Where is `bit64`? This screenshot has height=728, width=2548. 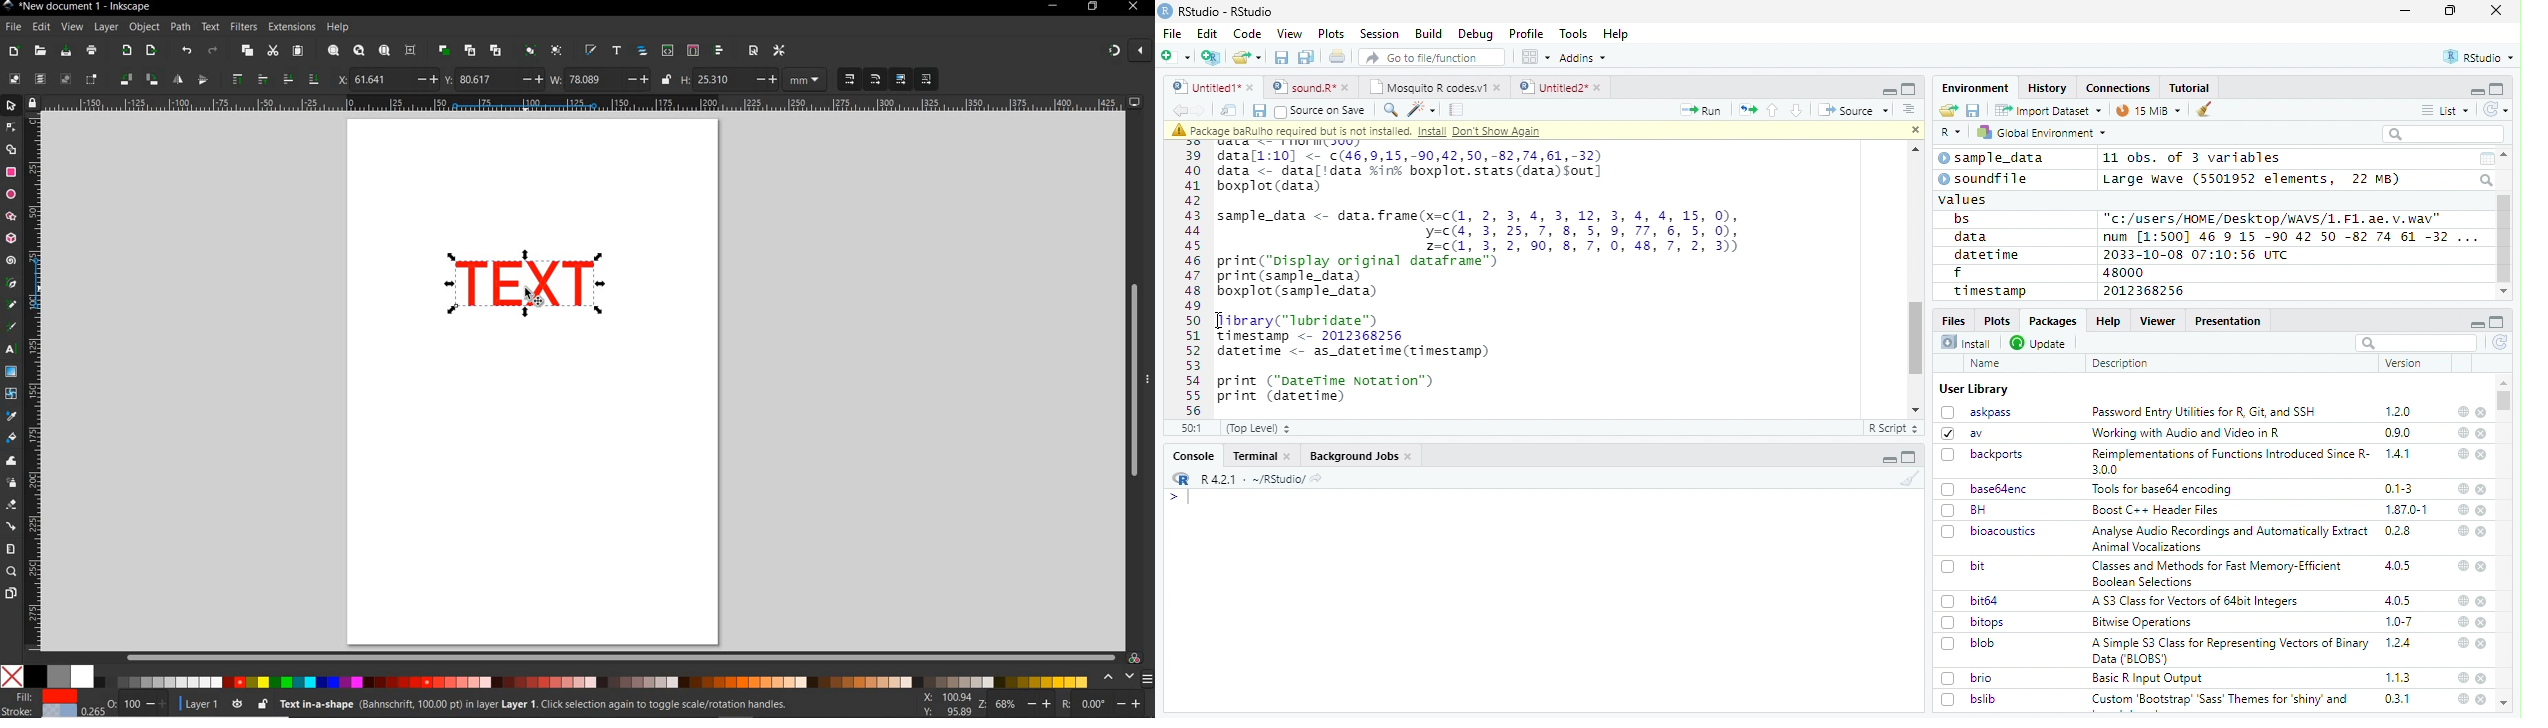 bit64 is located at coordinates (1970, 601).